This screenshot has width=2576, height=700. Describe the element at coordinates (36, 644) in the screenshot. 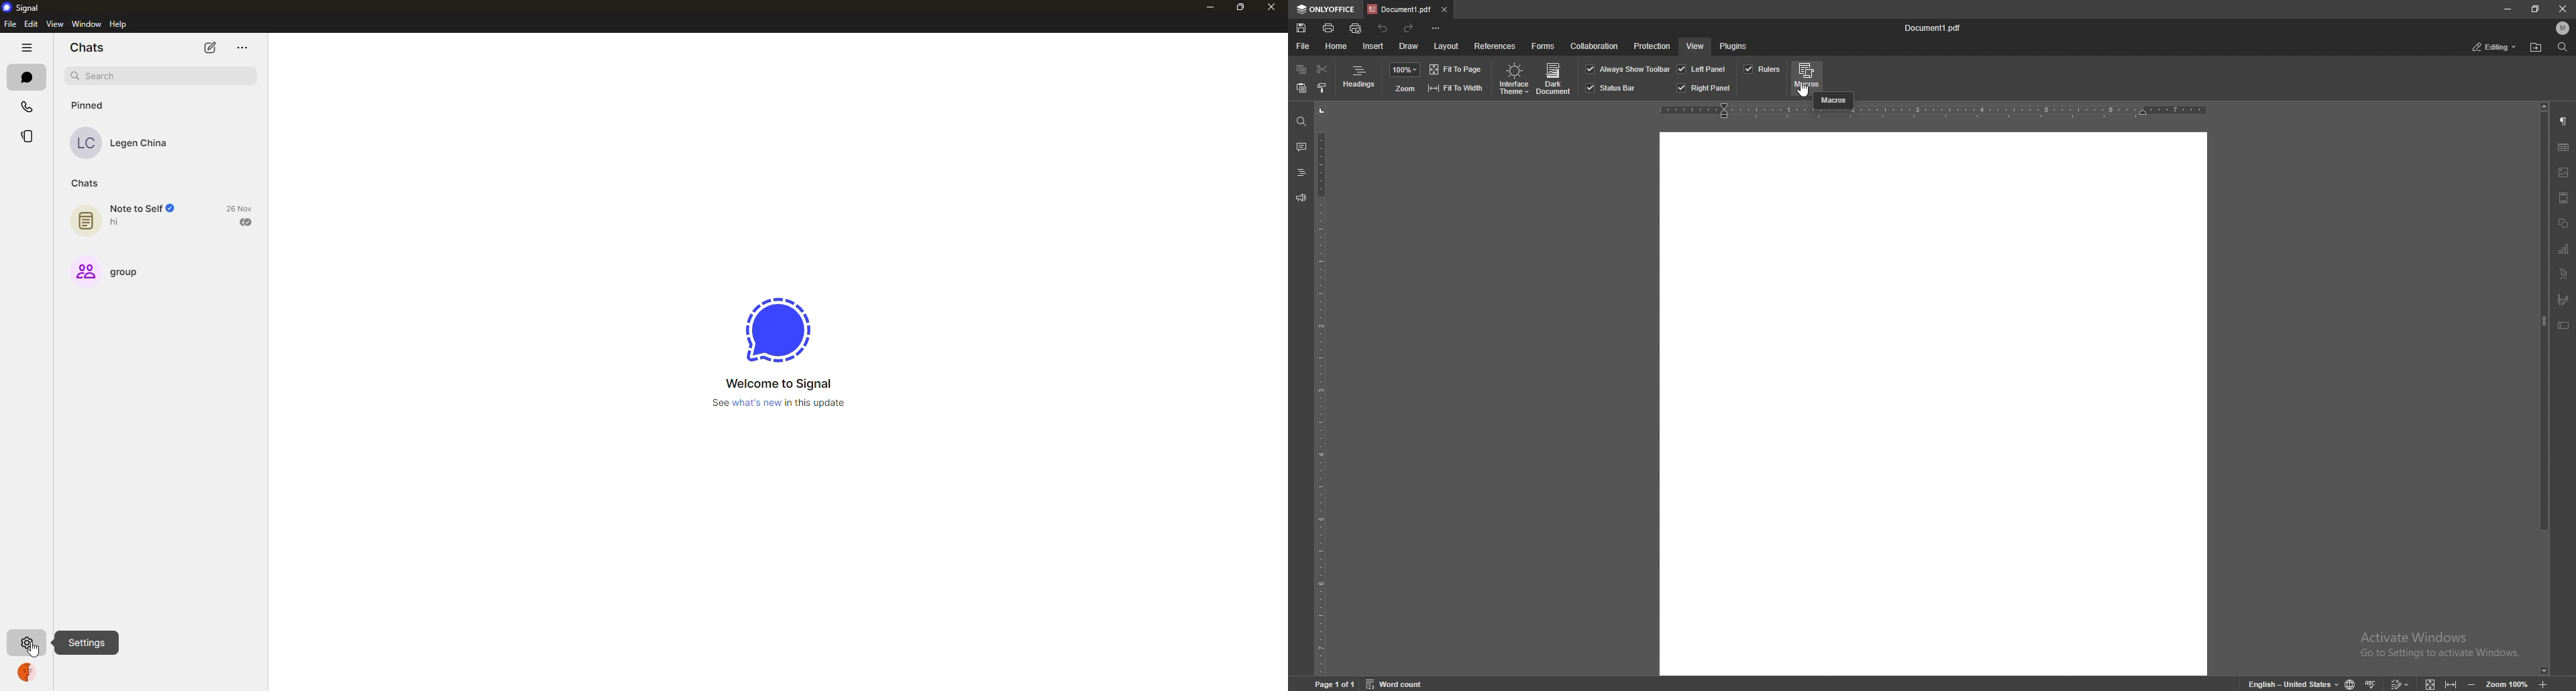

I see `cursor` at that location.